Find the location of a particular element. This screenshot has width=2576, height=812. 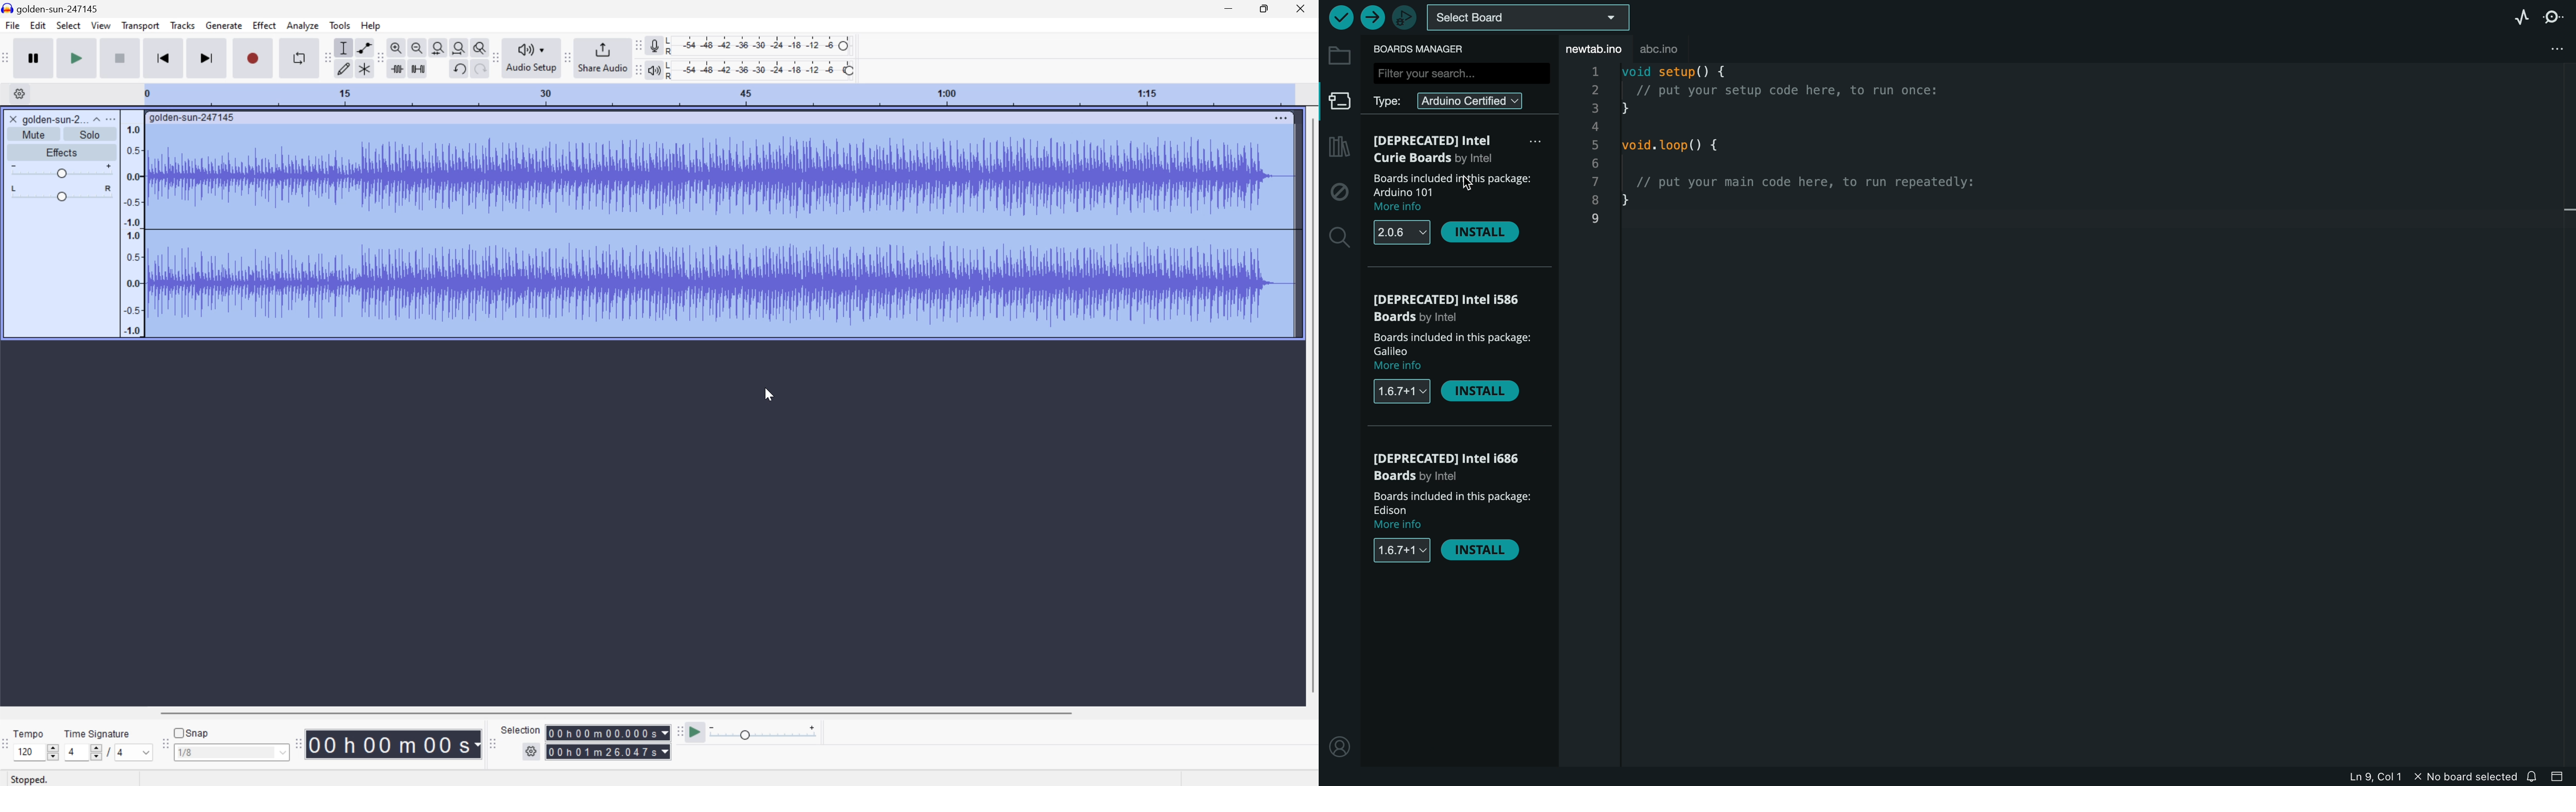

4 is located at coordinates (135, 753).